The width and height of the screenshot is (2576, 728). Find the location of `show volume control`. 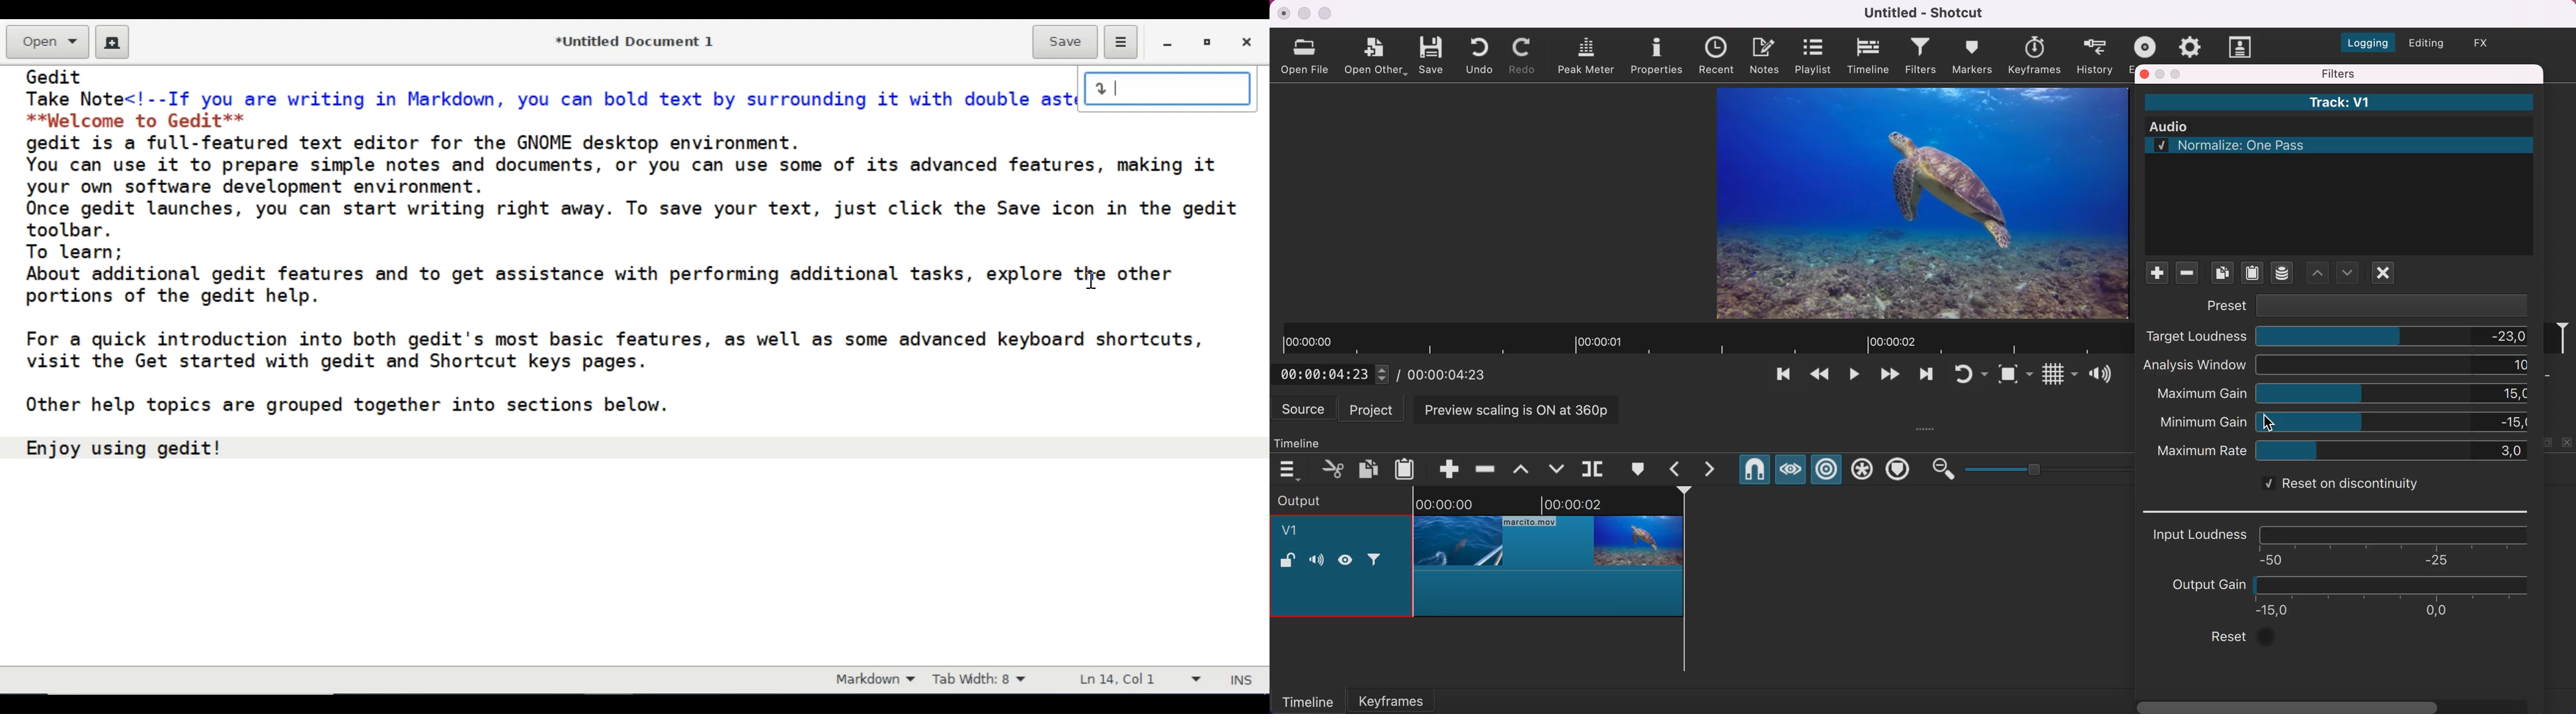

show volume control is located at coordinates (2104, 376).